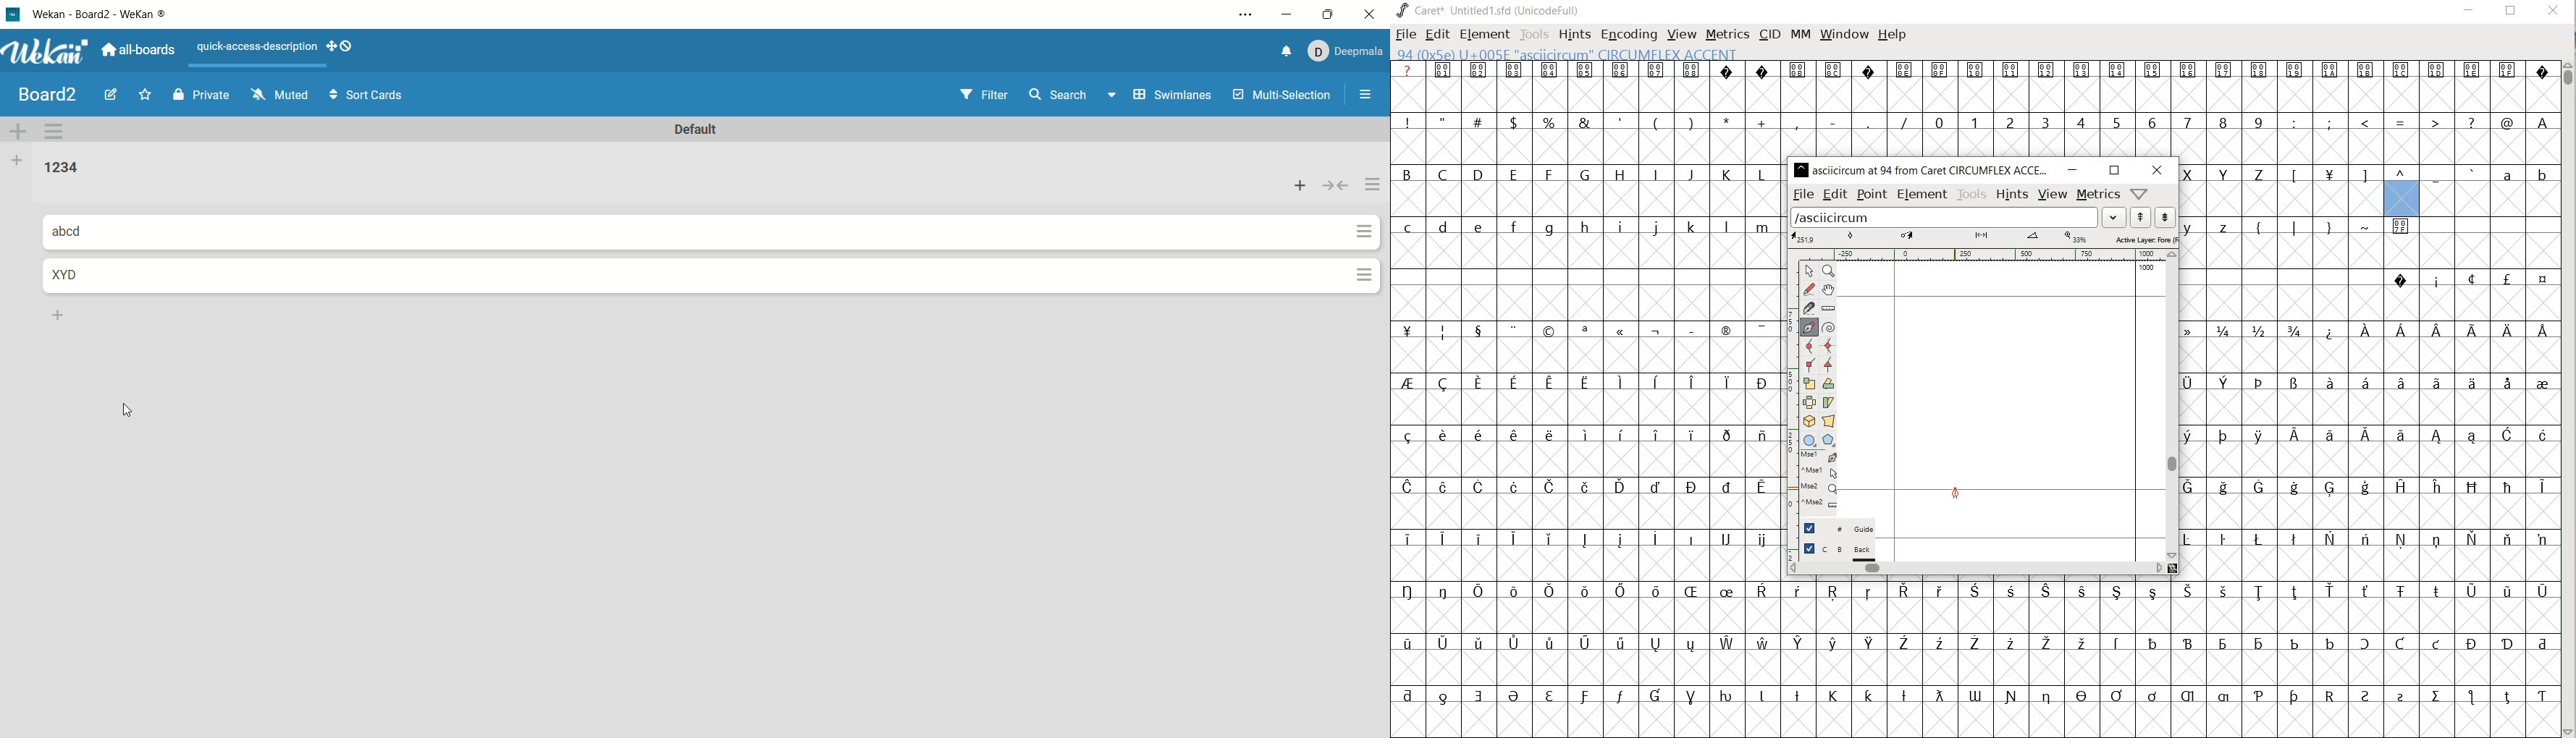  What do you see at coordinates (975, 92) in the screenshot?
I see `filter` at bounding box center [975, 92].